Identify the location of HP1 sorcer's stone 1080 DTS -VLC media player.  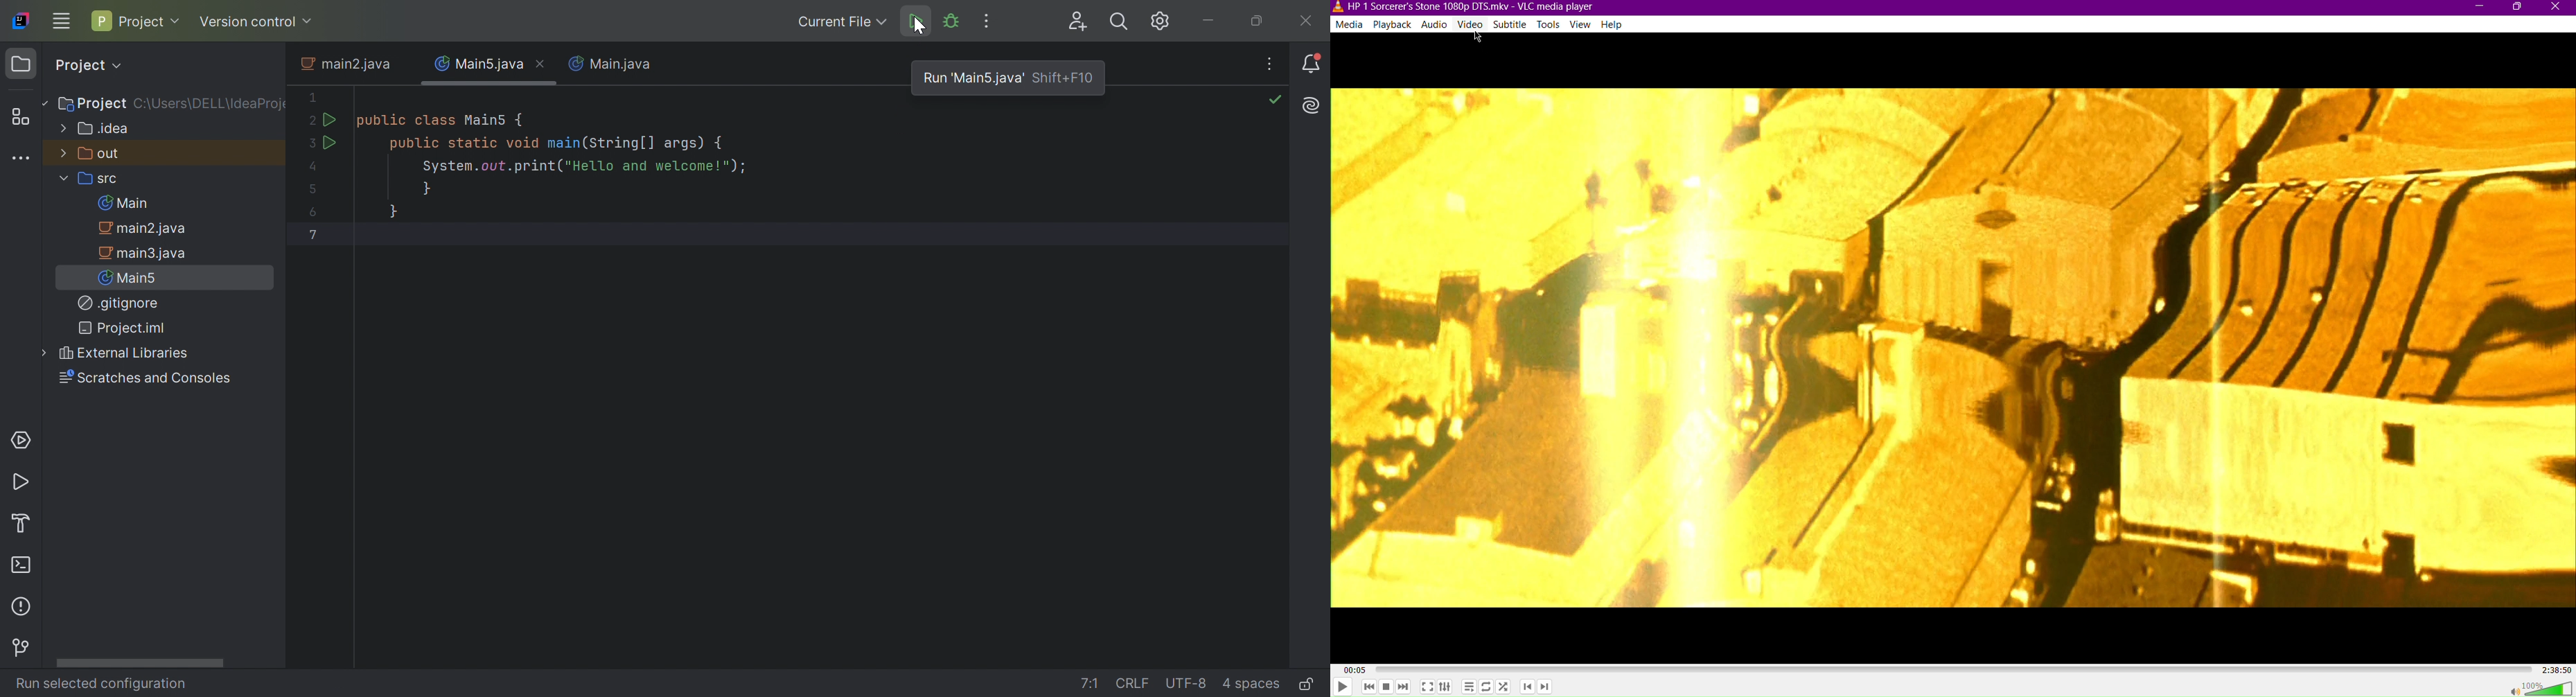
(1462, 7).